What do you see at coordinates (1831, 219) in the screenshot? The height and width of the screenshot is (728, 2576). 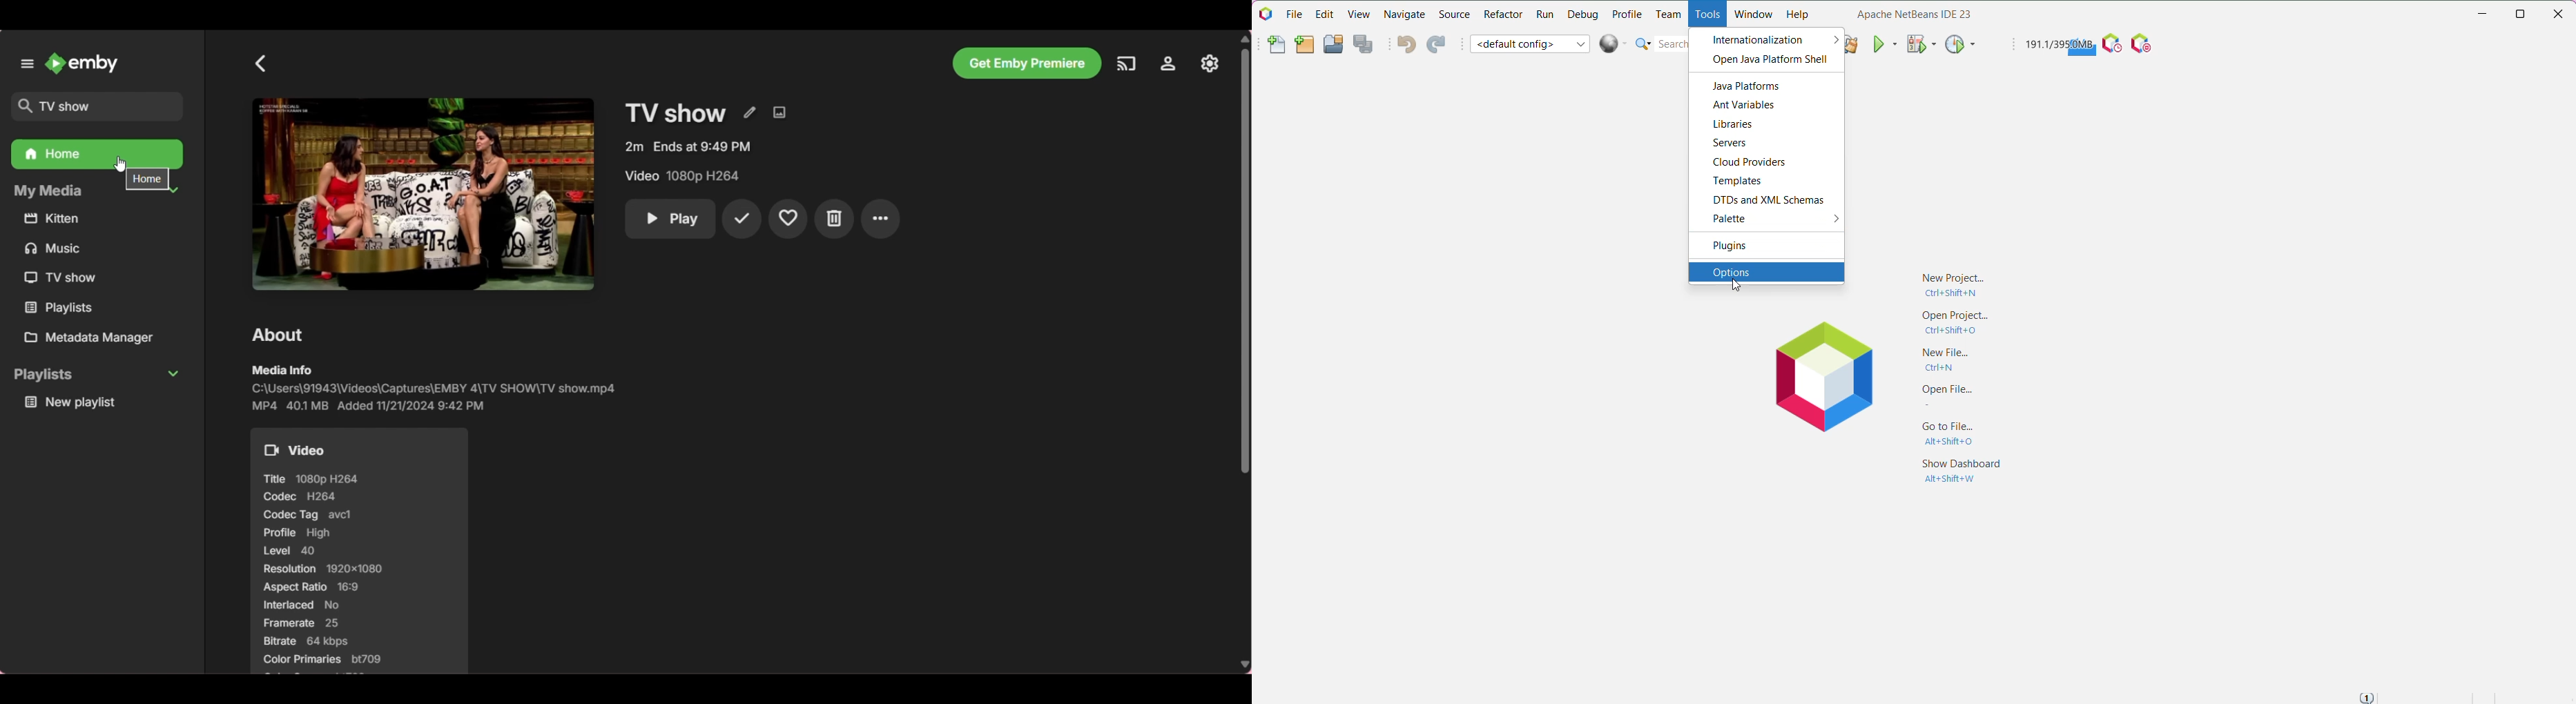 I see `More options` at bounding box center [1831, 219].